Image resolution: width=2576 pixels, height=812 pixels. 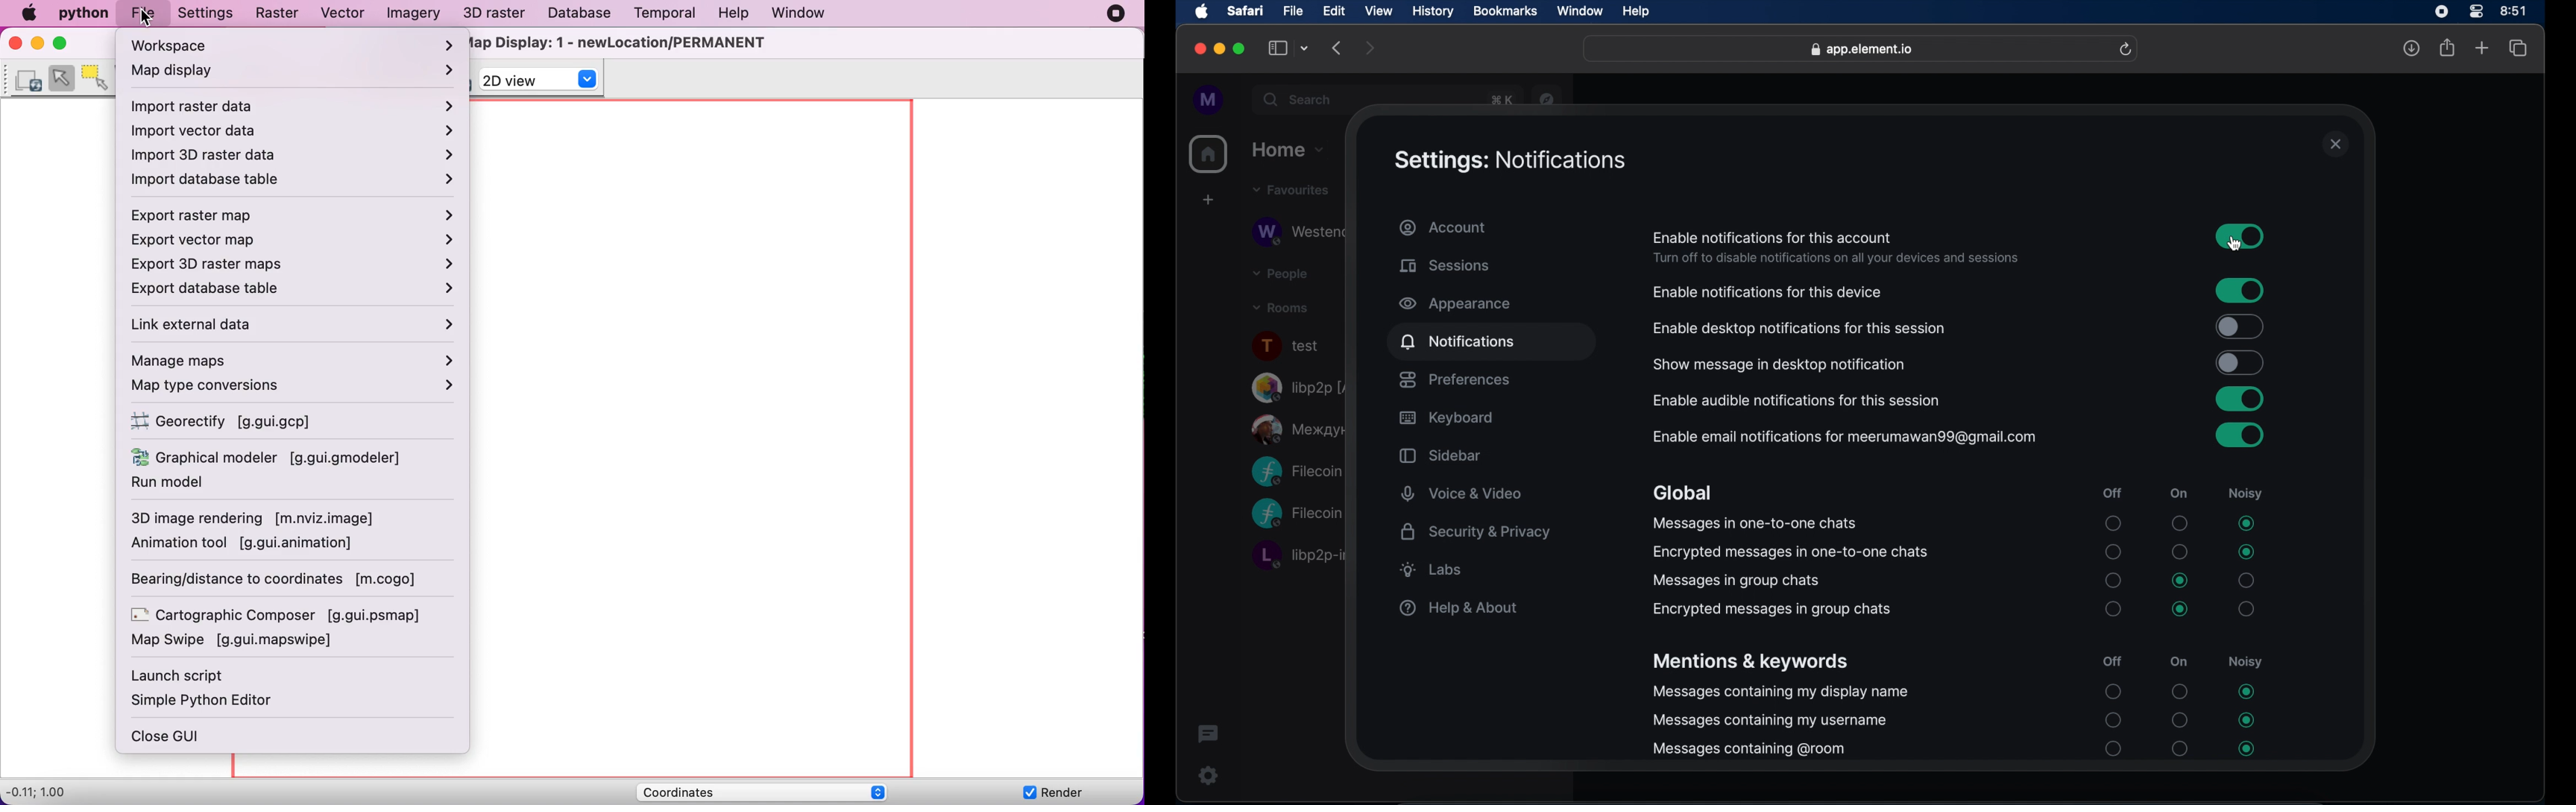 I want to click on libp2p room, so click(x=1297, y=554).